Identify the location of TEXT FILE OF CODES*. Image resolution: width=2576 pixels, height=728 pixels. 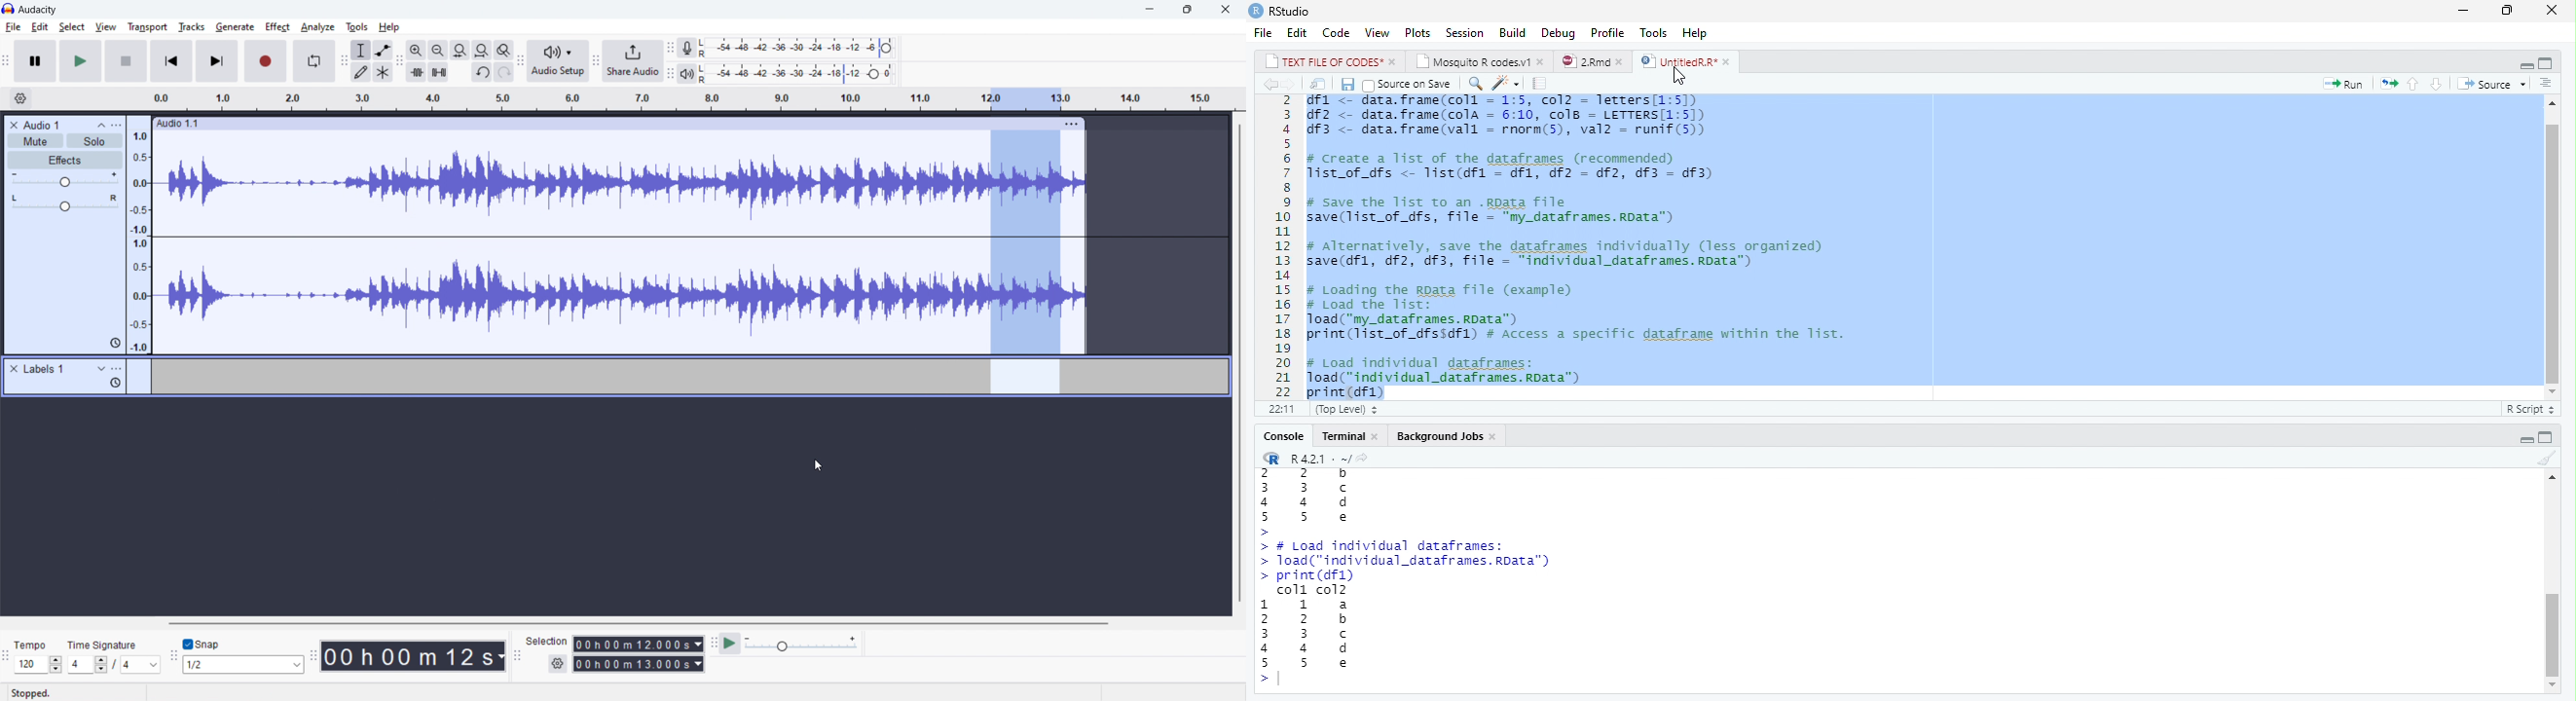
(1328, 60).